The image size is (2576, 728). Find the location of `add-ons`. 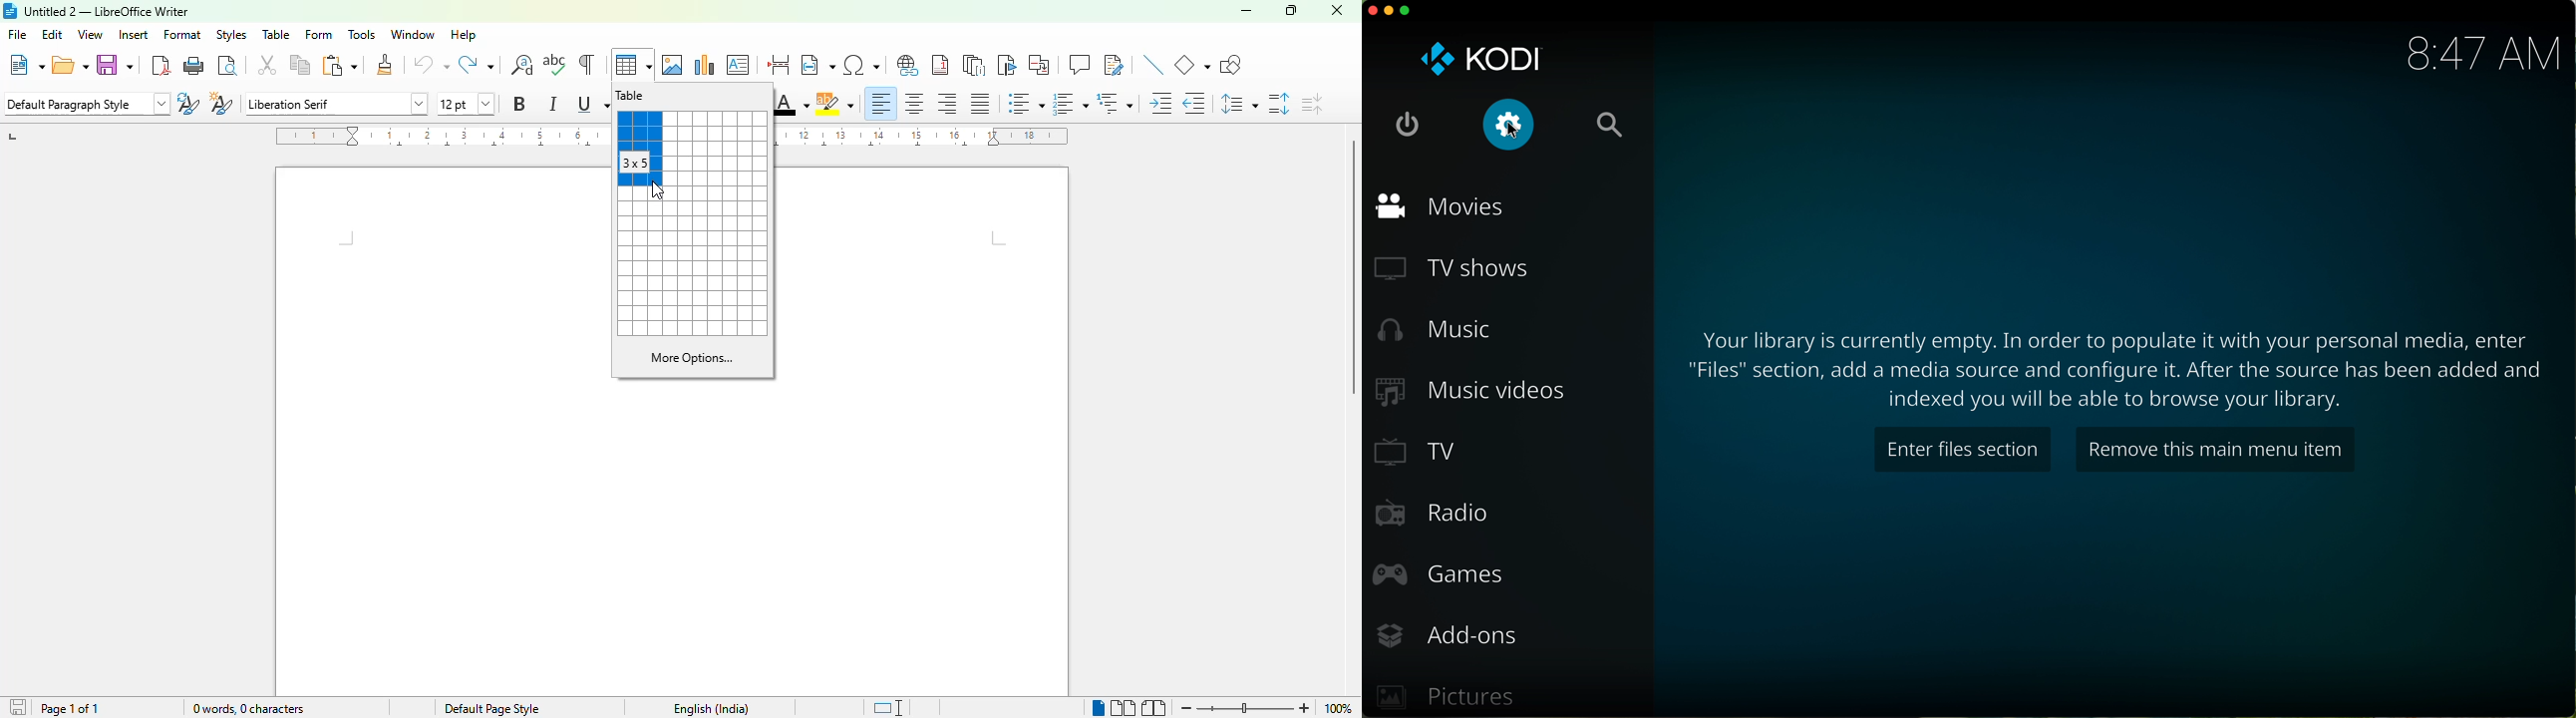

add-ons is located at coordinates (1451, 633).